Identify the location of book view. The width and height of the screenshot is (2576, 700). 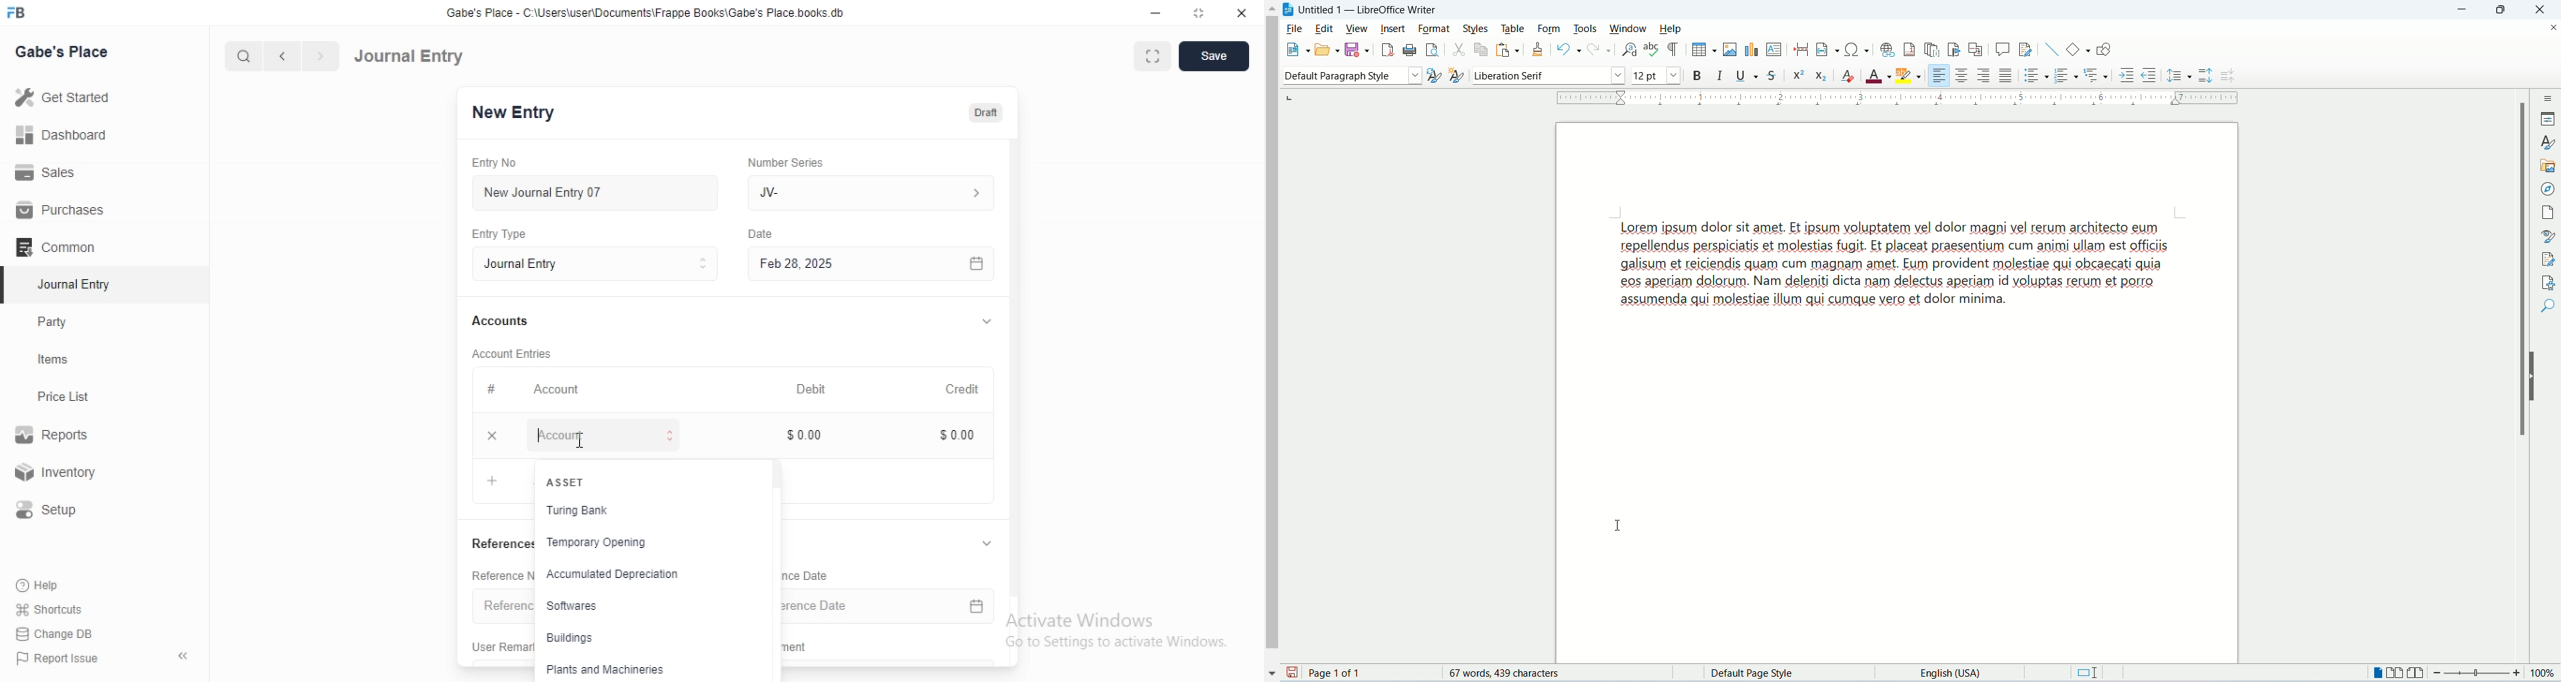
(2418, 674).